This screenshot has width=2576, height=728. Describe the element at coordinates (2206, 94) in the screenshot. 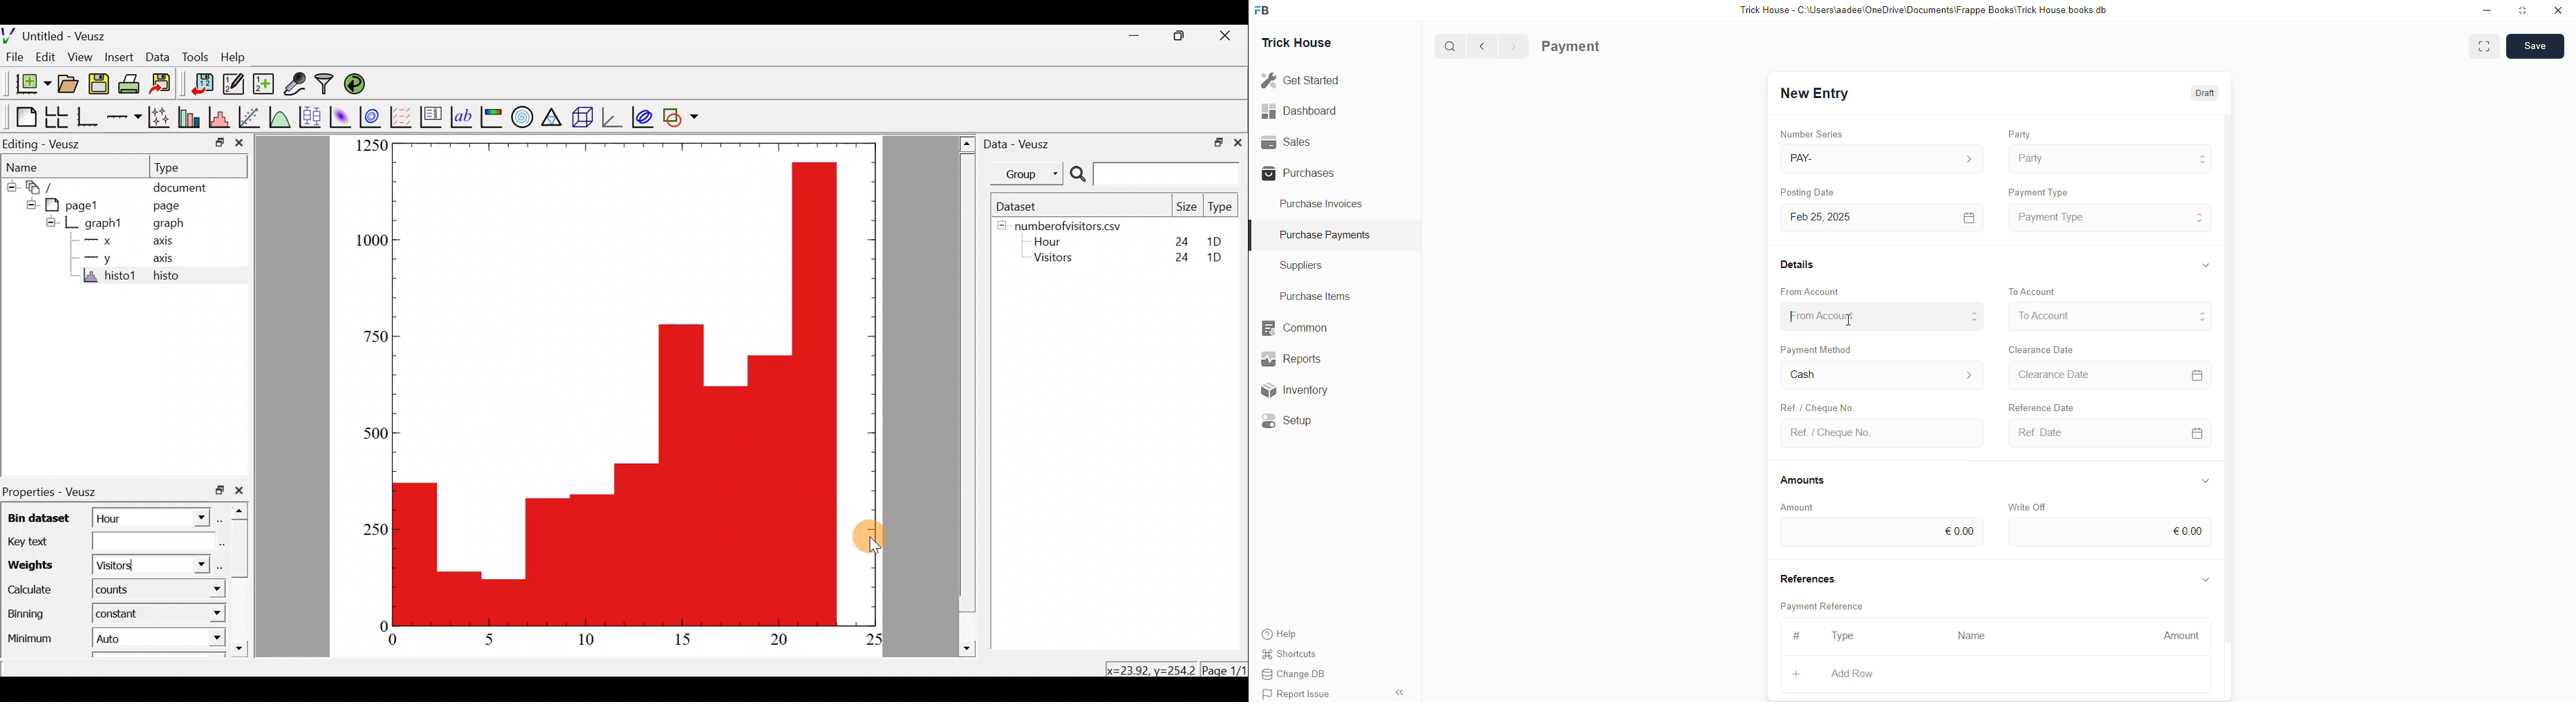

I see `Draft` at that location.